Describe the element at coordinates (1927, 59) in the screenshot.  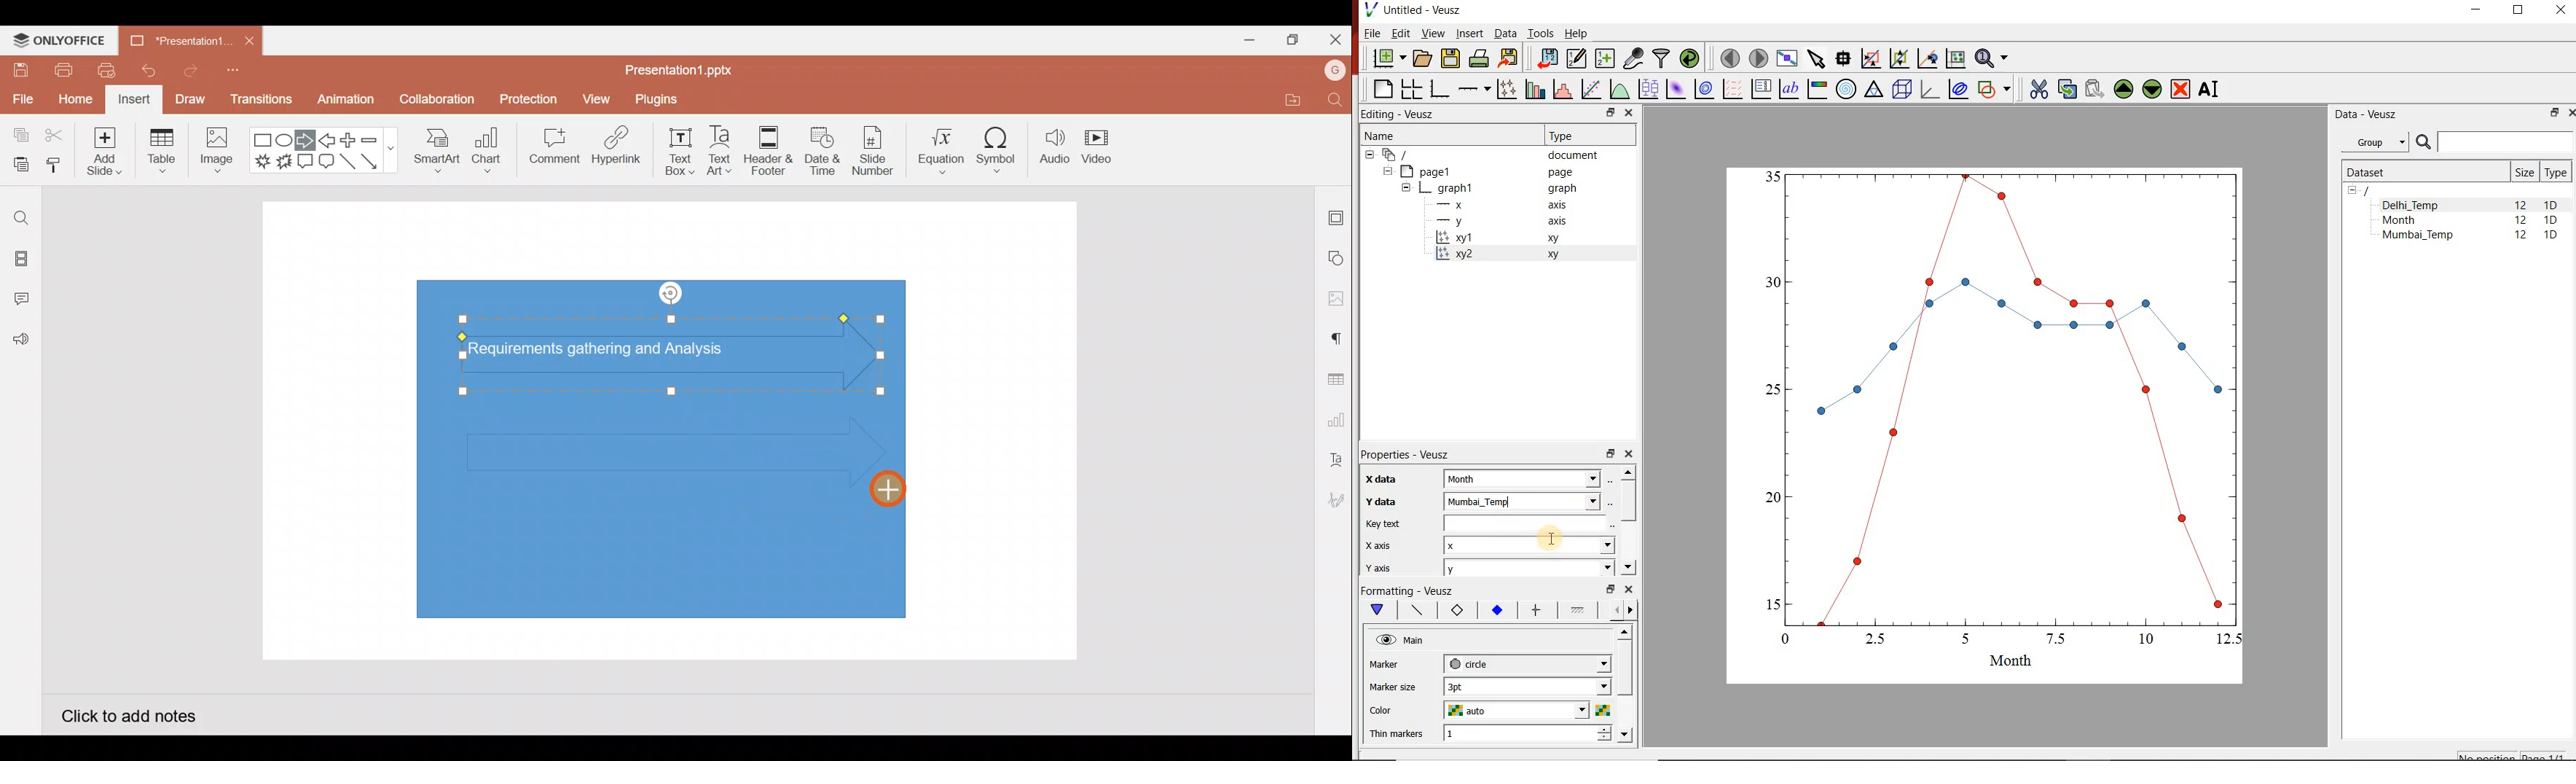
I see `click to recenter graph axes` at that location.